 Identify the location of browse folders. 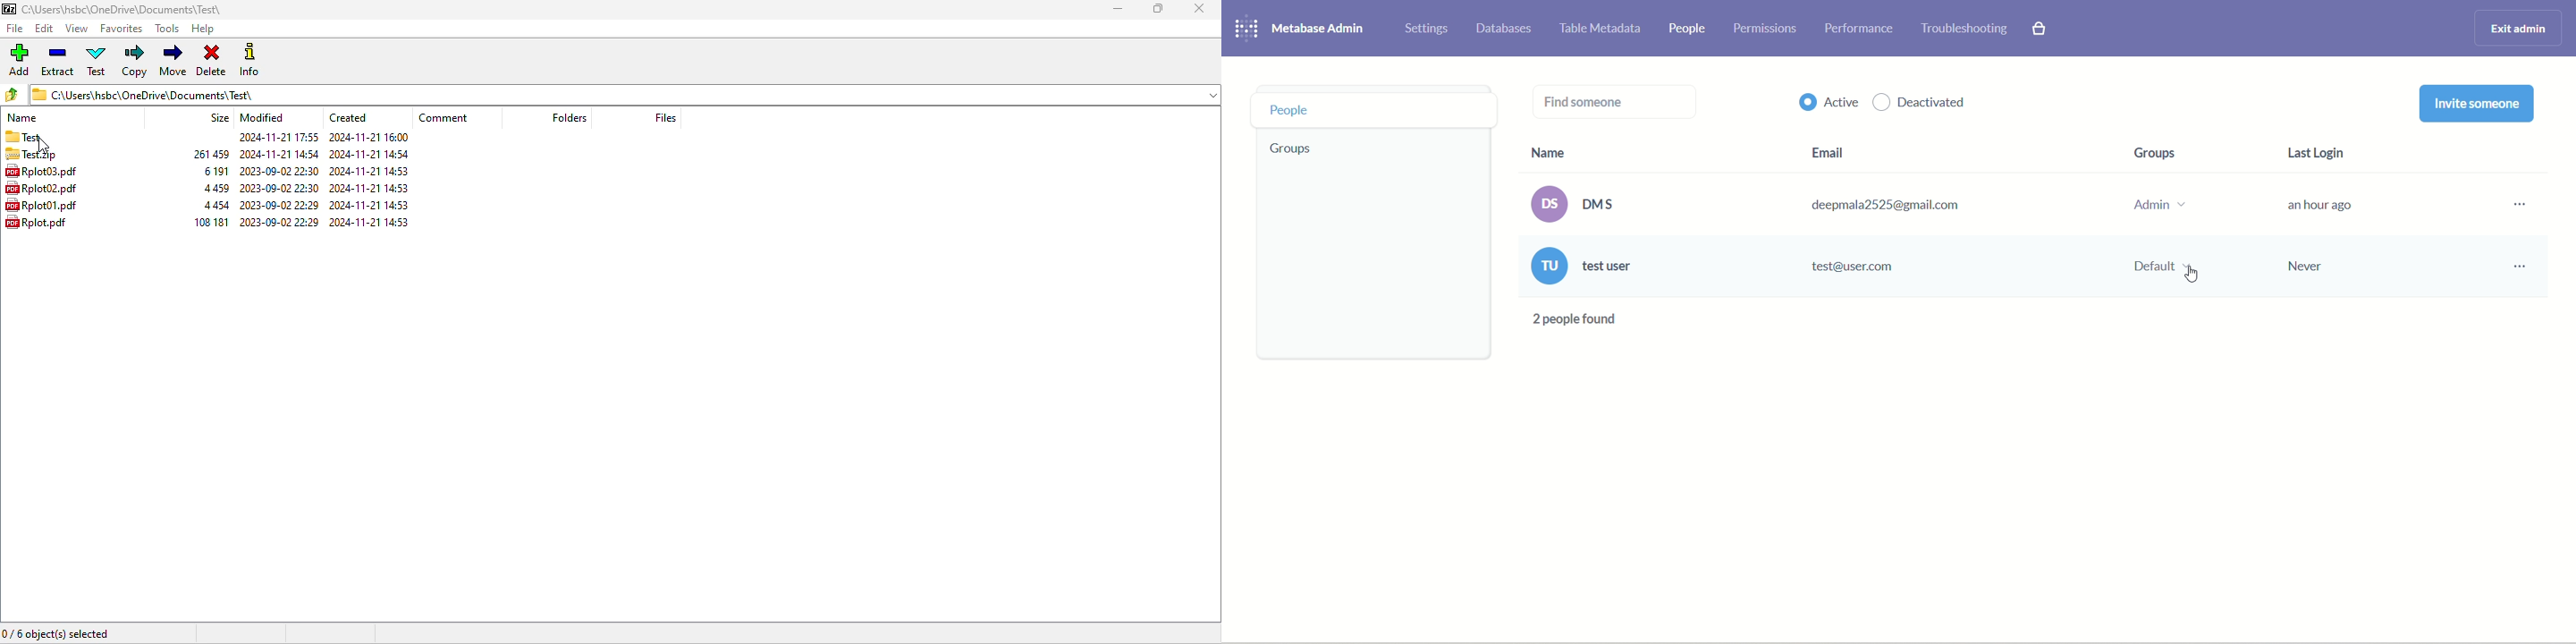
(11, 95).